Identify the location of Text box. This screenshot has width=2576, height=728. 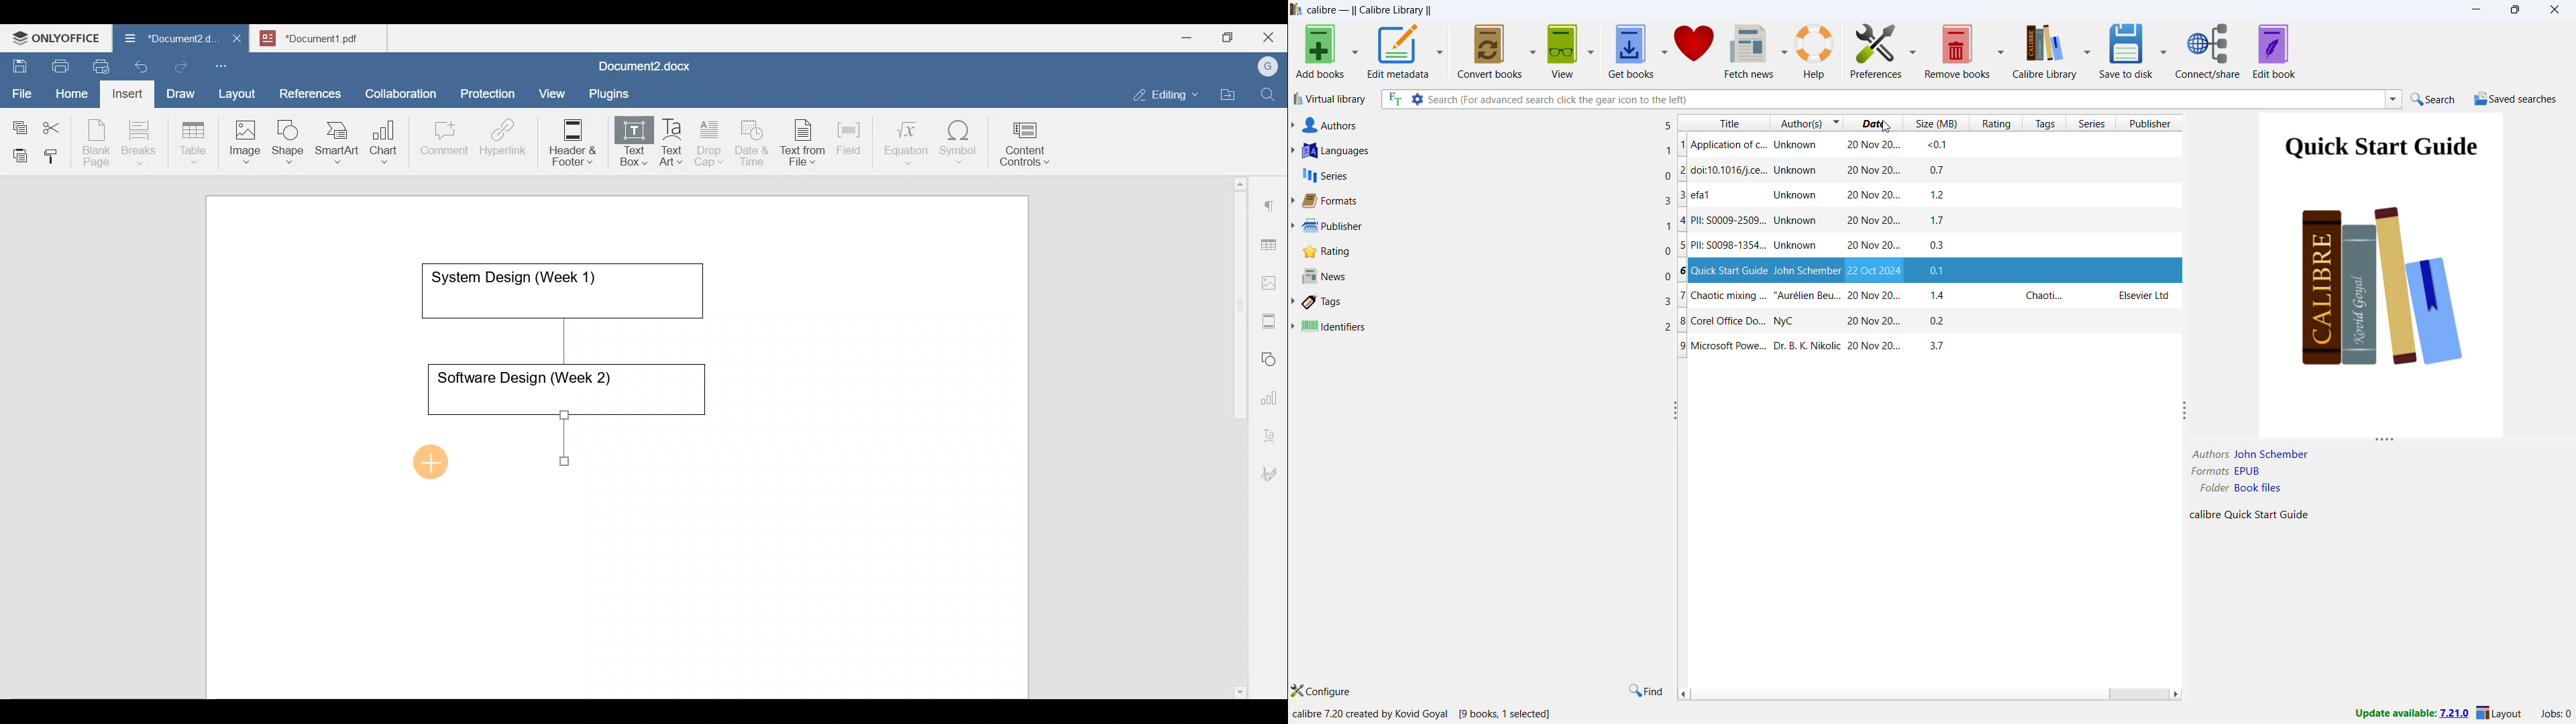
(625, 143).